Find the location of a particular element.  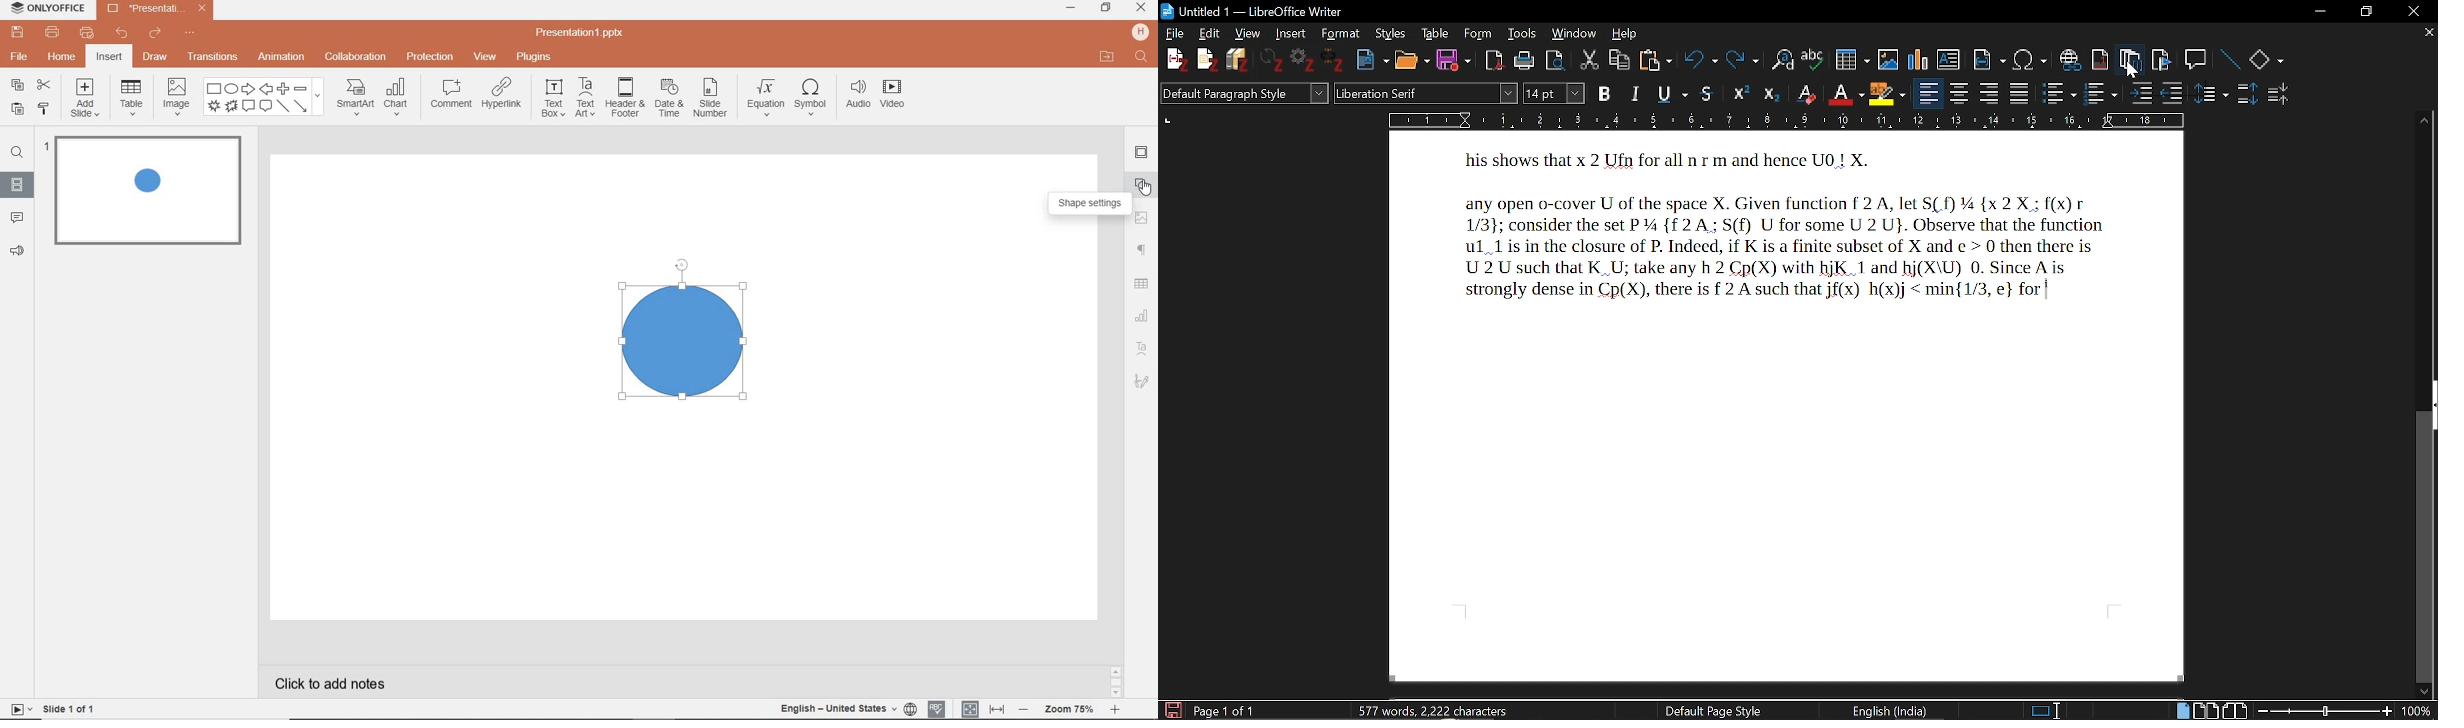

Scale is located at coordinates (1785, 121).